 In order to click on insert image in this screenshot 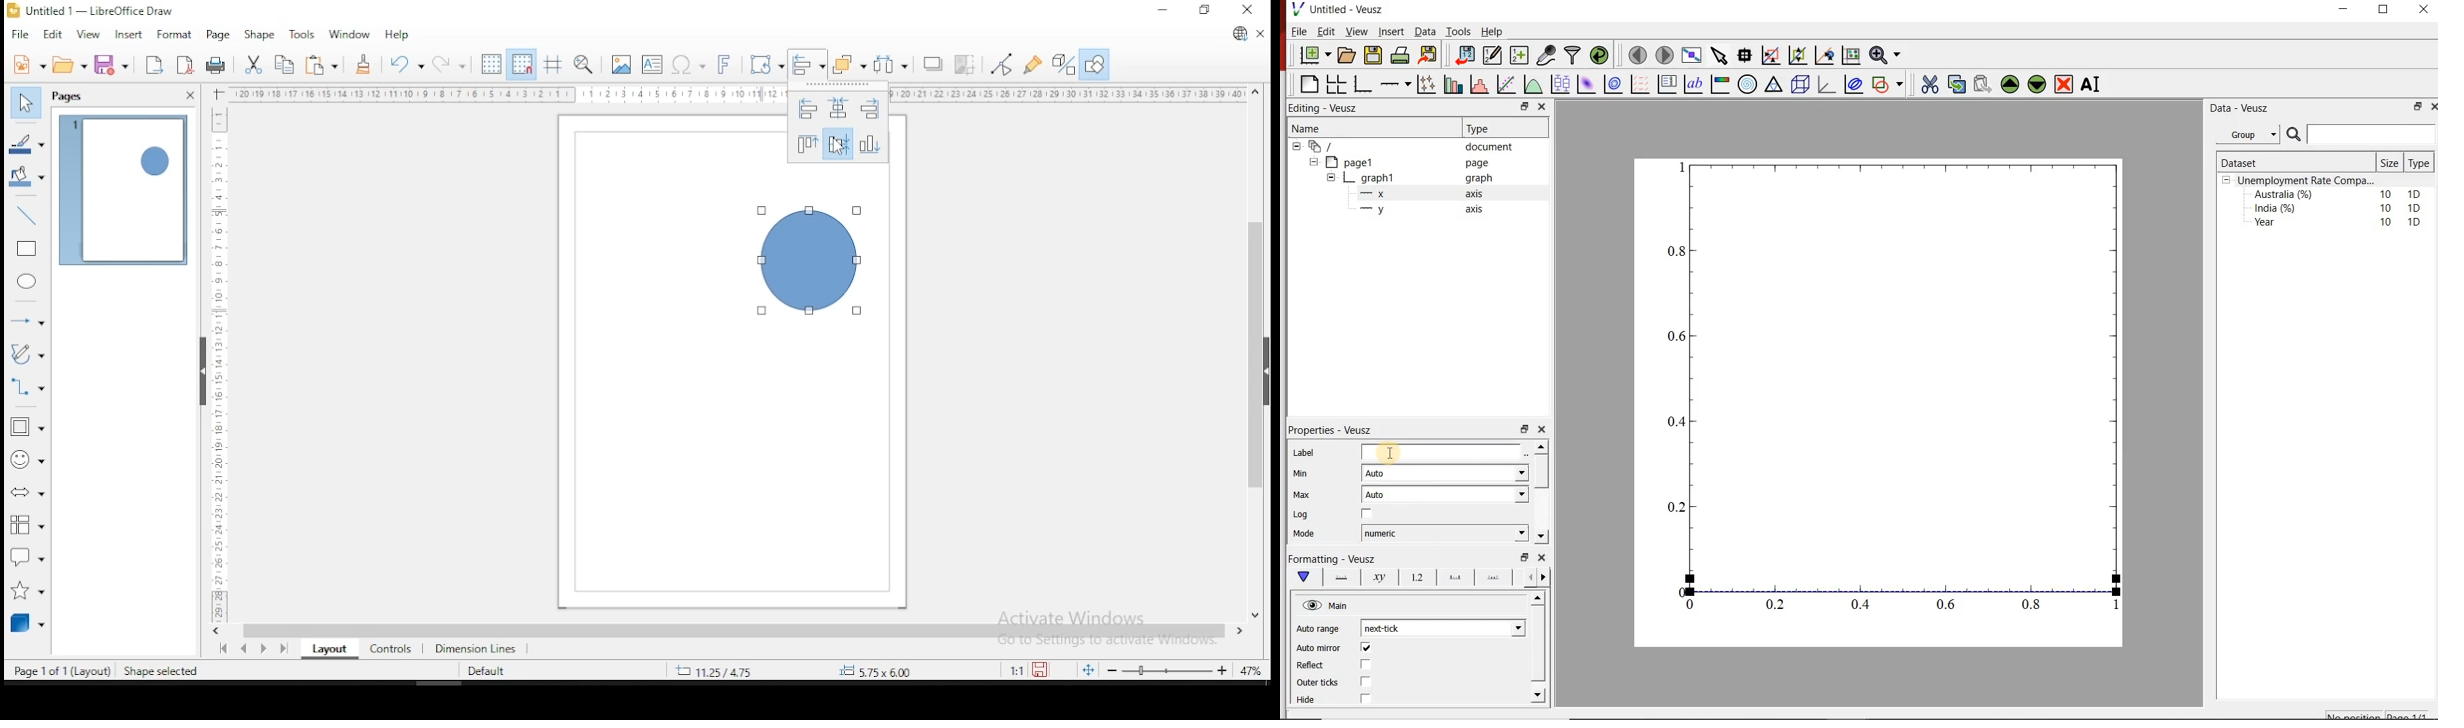, I will do `click(620, 65)`.